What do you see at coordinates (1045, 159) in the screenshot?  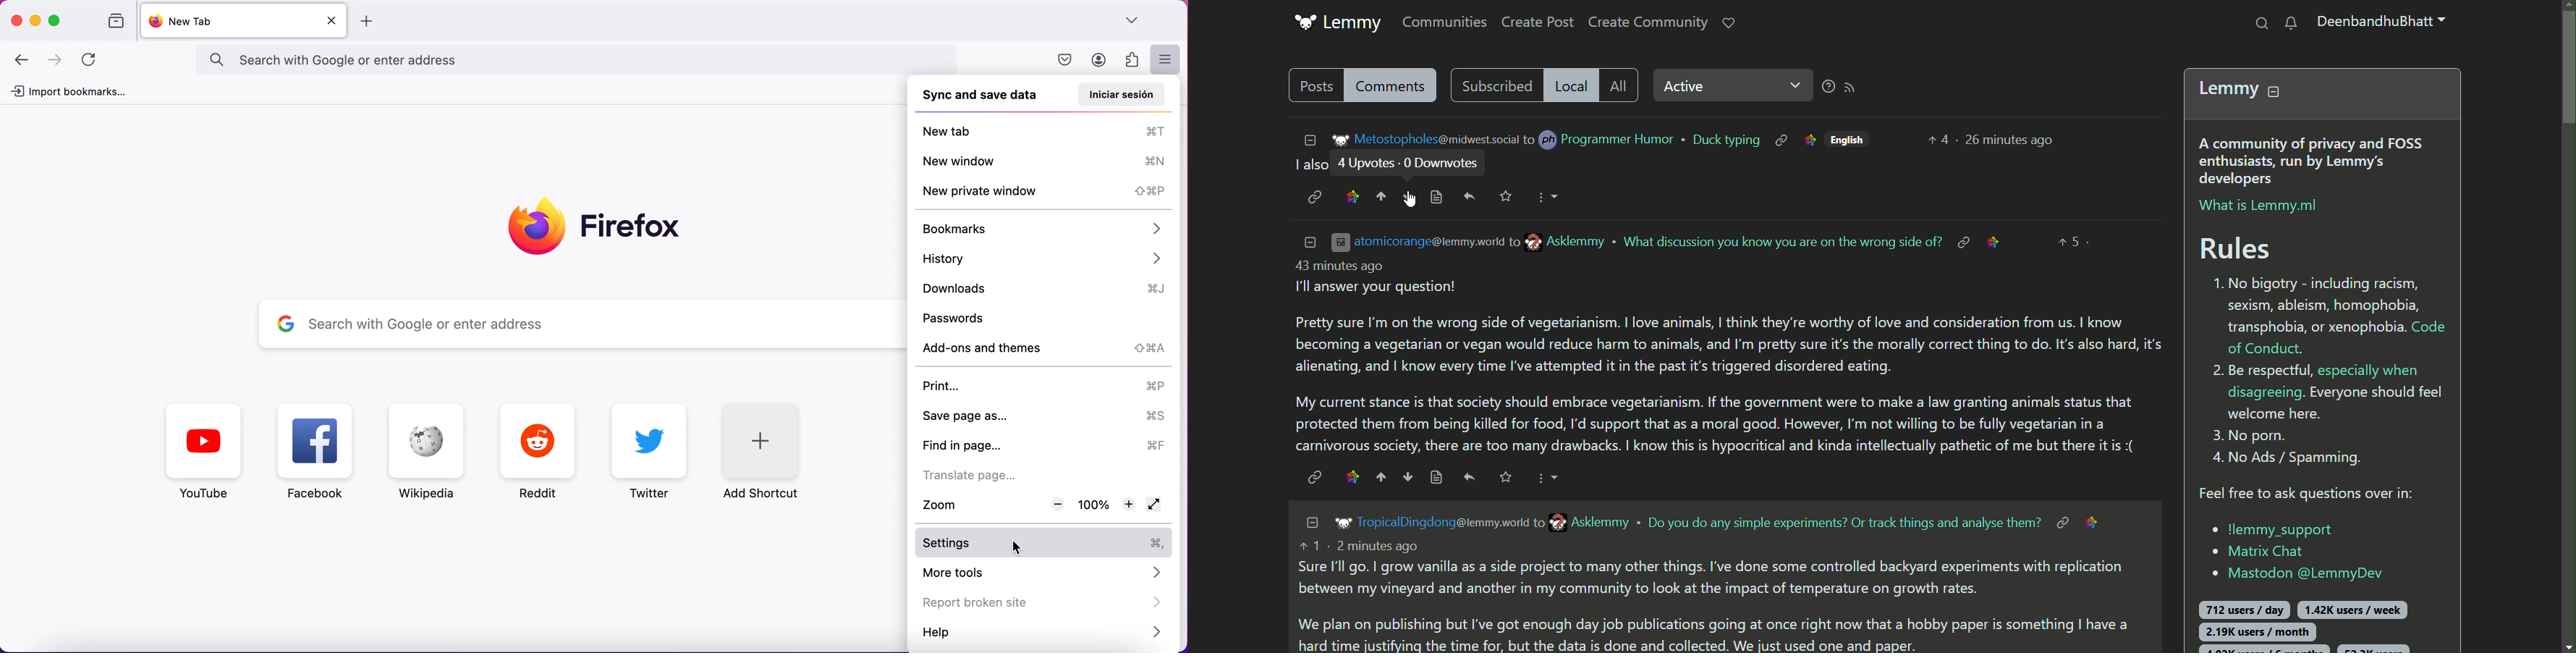 I see `new window` at bounding box center [1045, 159].